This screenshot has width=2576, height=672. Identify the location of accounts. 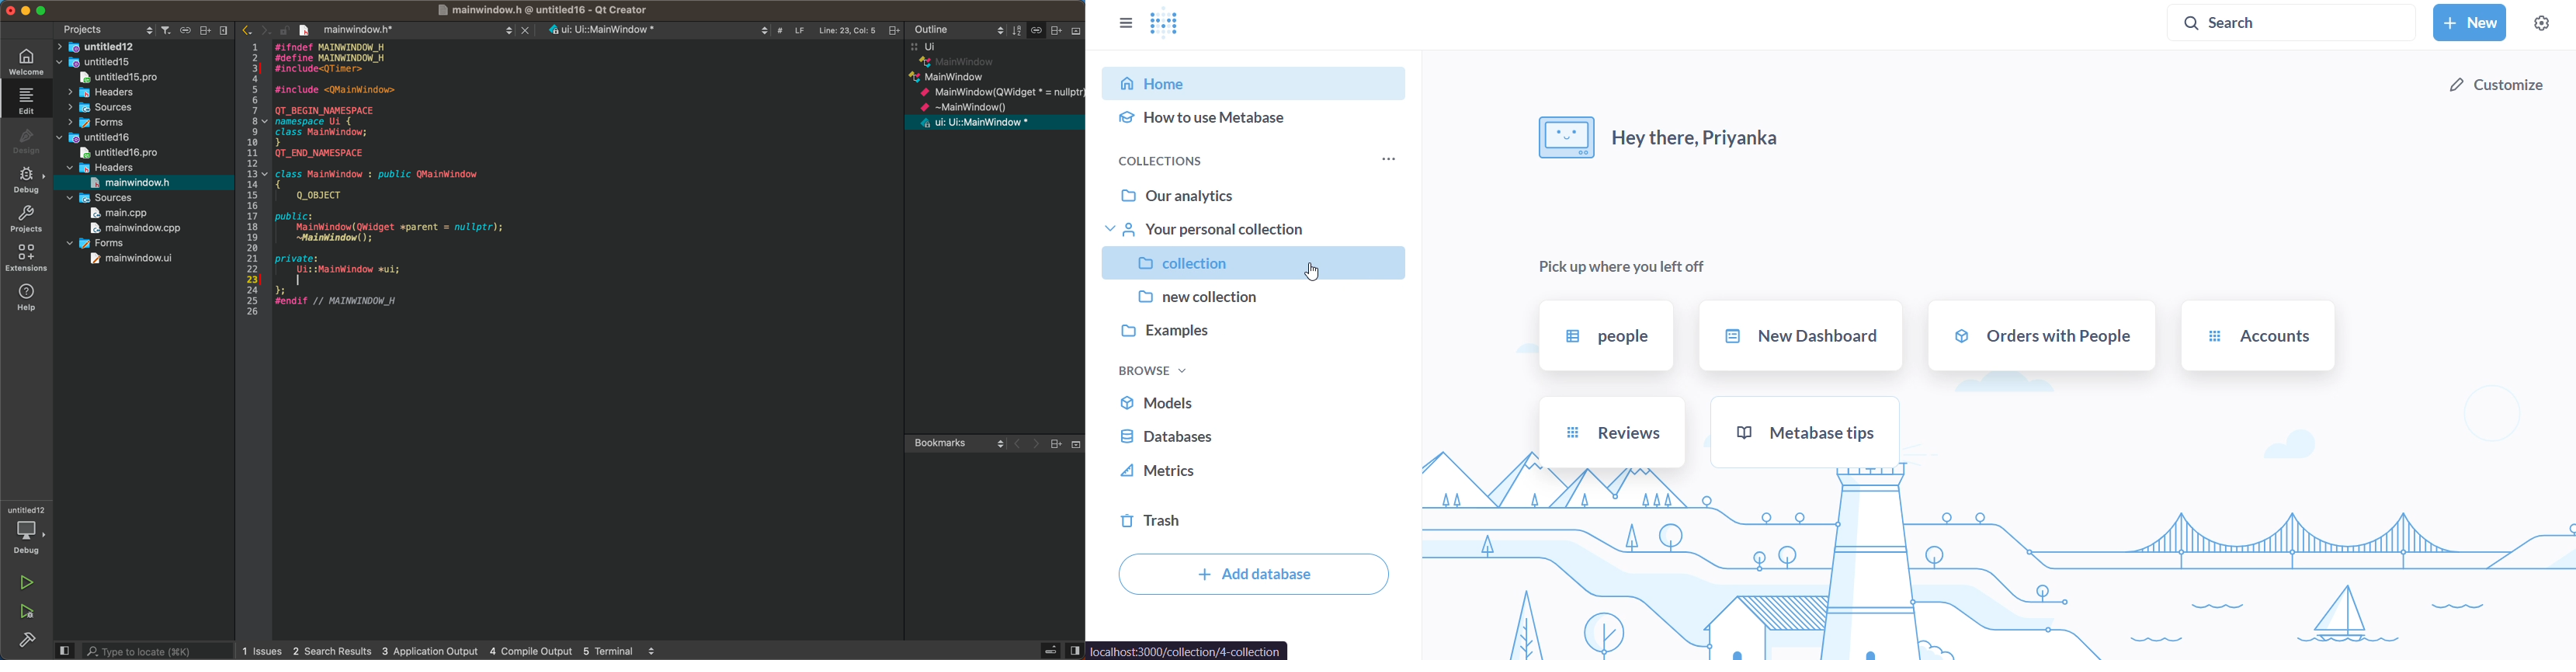
(2257, 336).